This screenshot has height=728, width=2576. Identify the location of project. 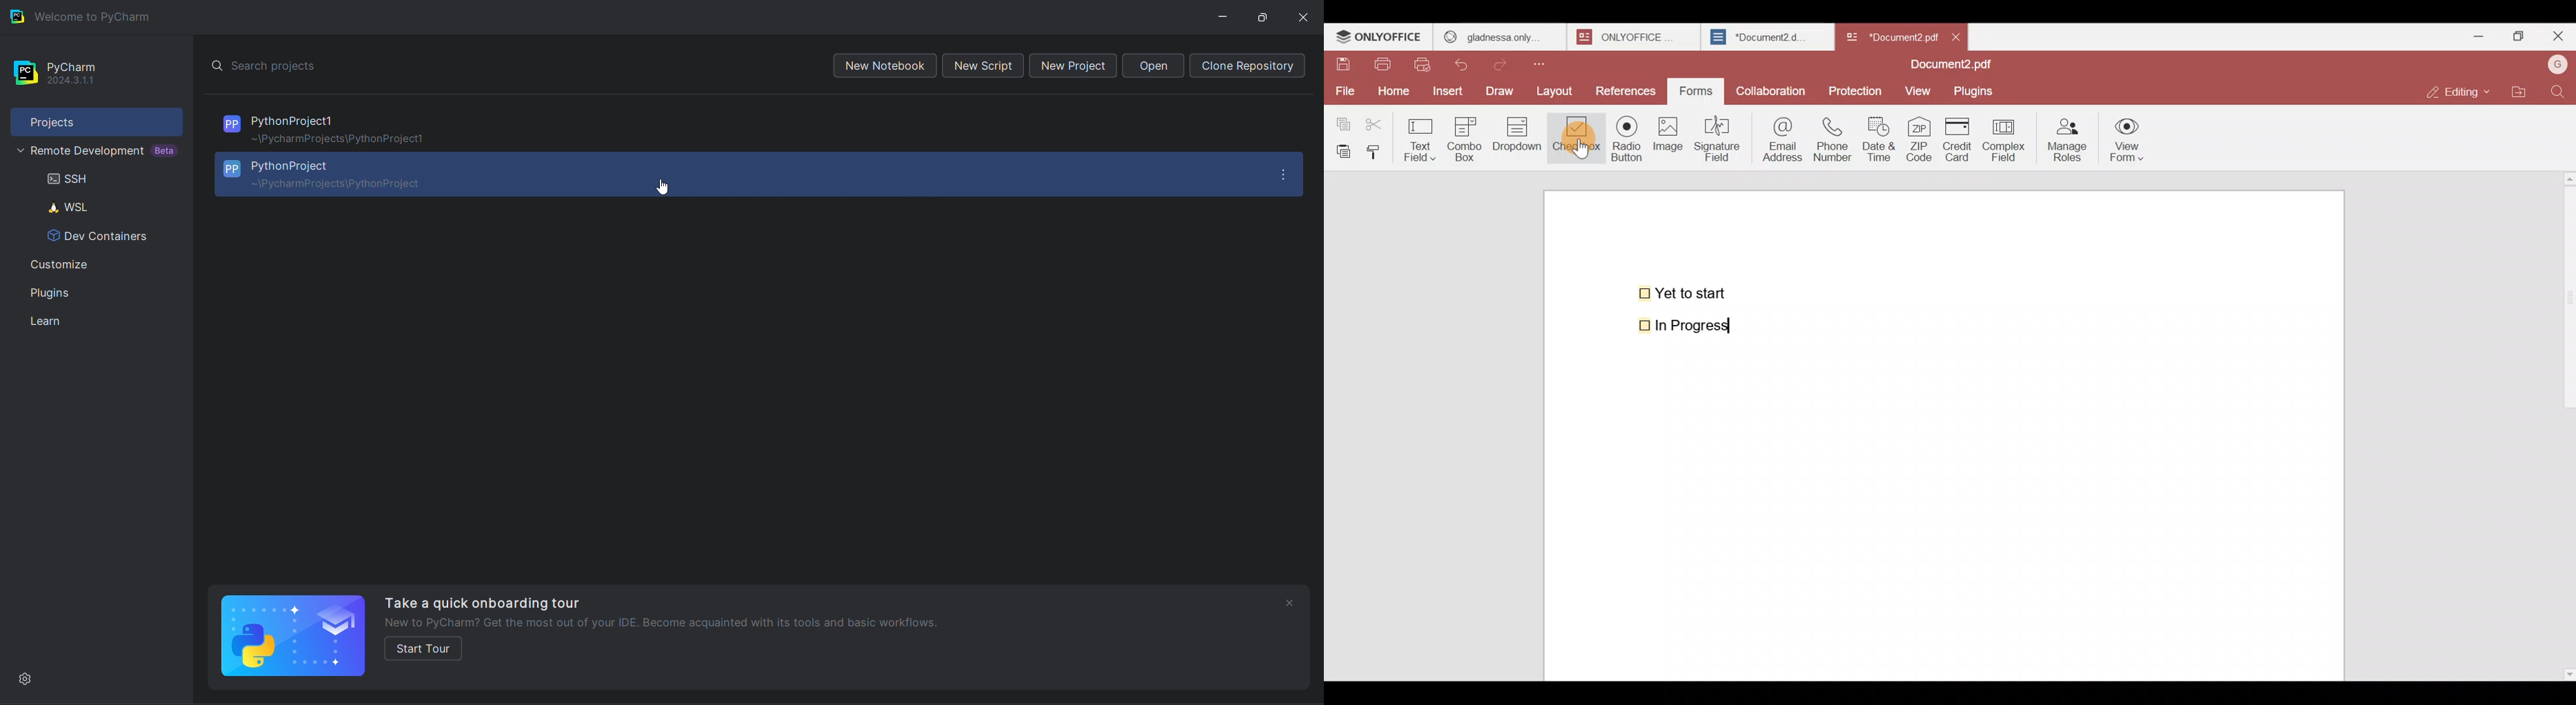
(94, 119).